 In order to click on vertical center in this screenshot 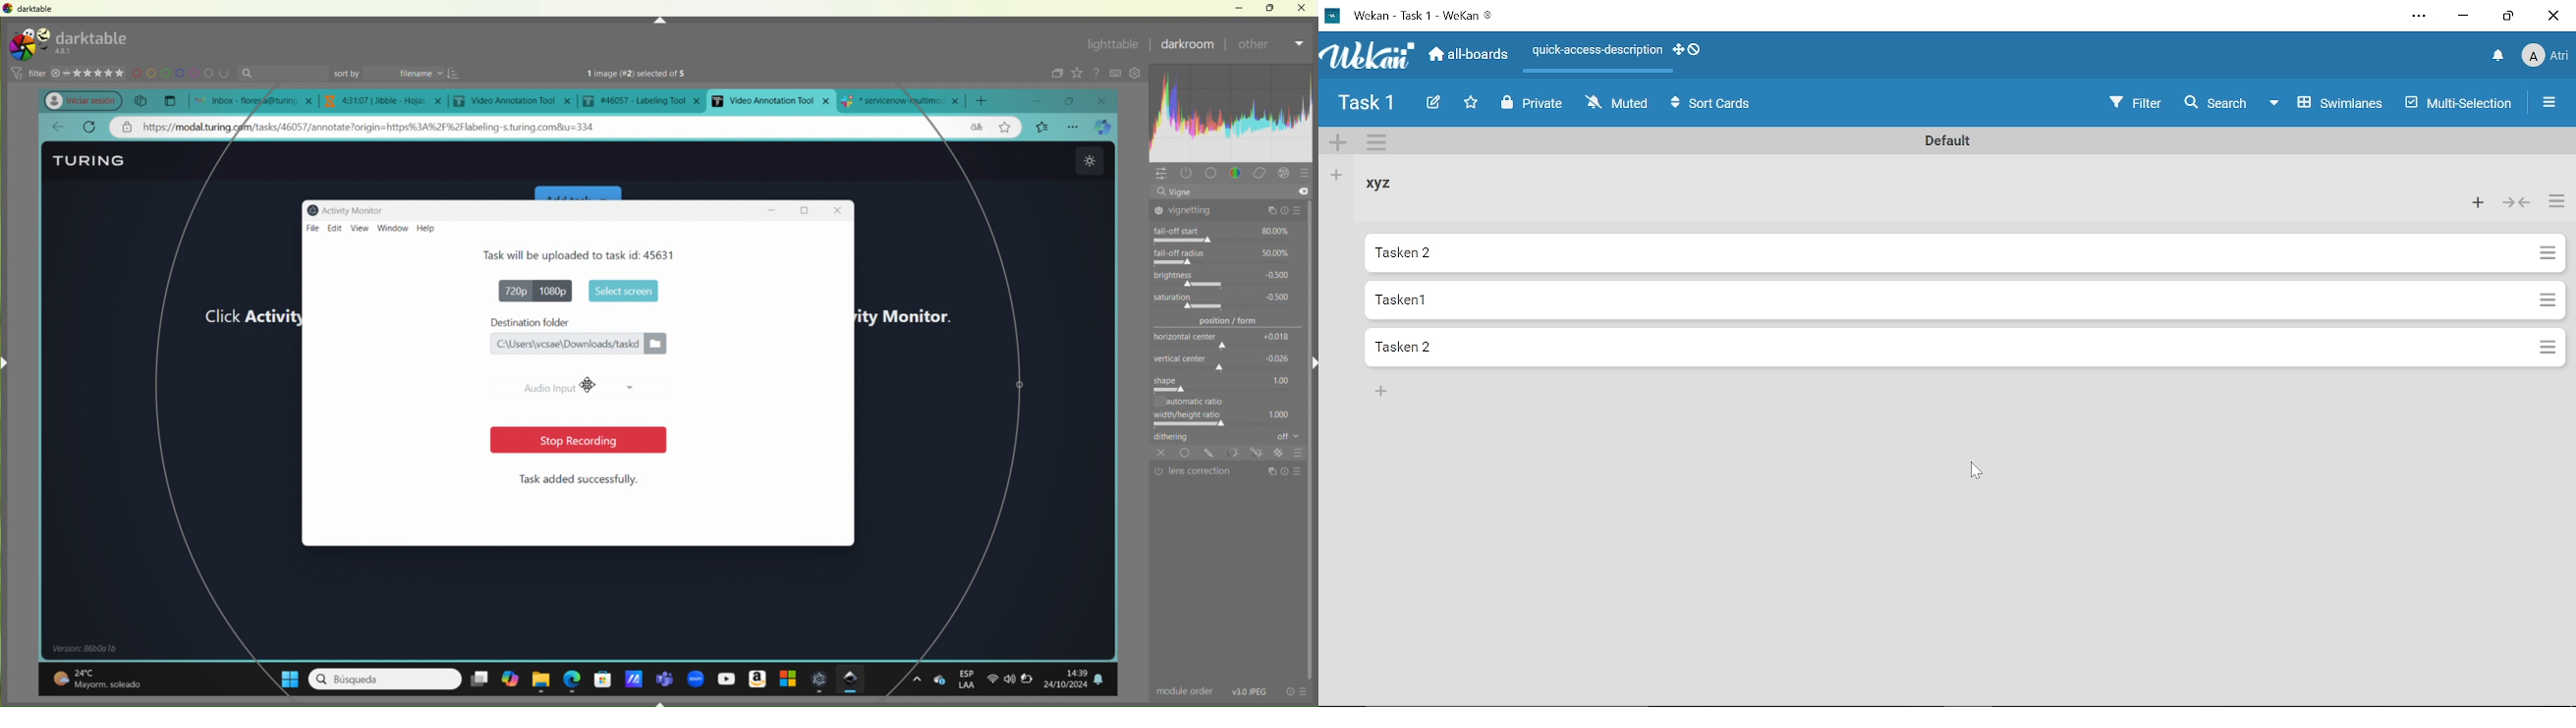, I will do `click(1225, 360)`.